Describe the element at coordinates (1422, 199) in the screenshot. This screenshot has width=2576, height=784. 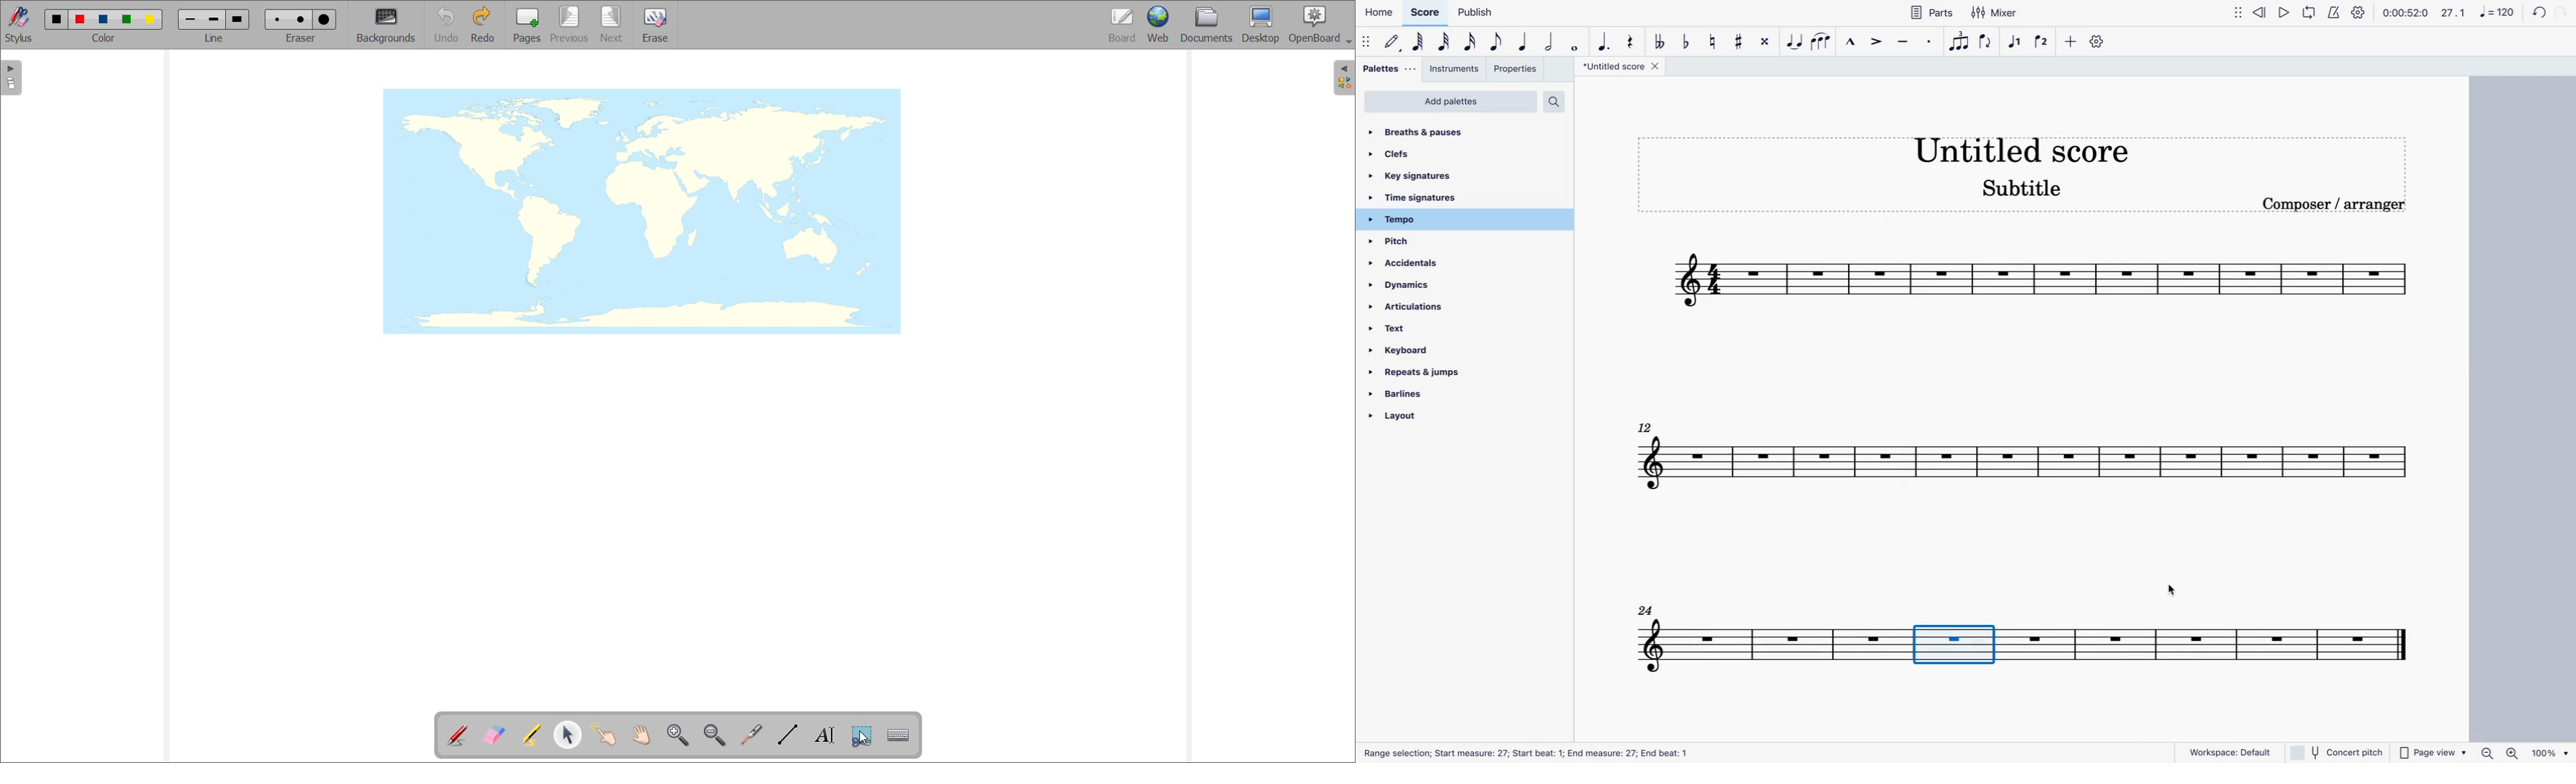
I see `time signatures` at that location.